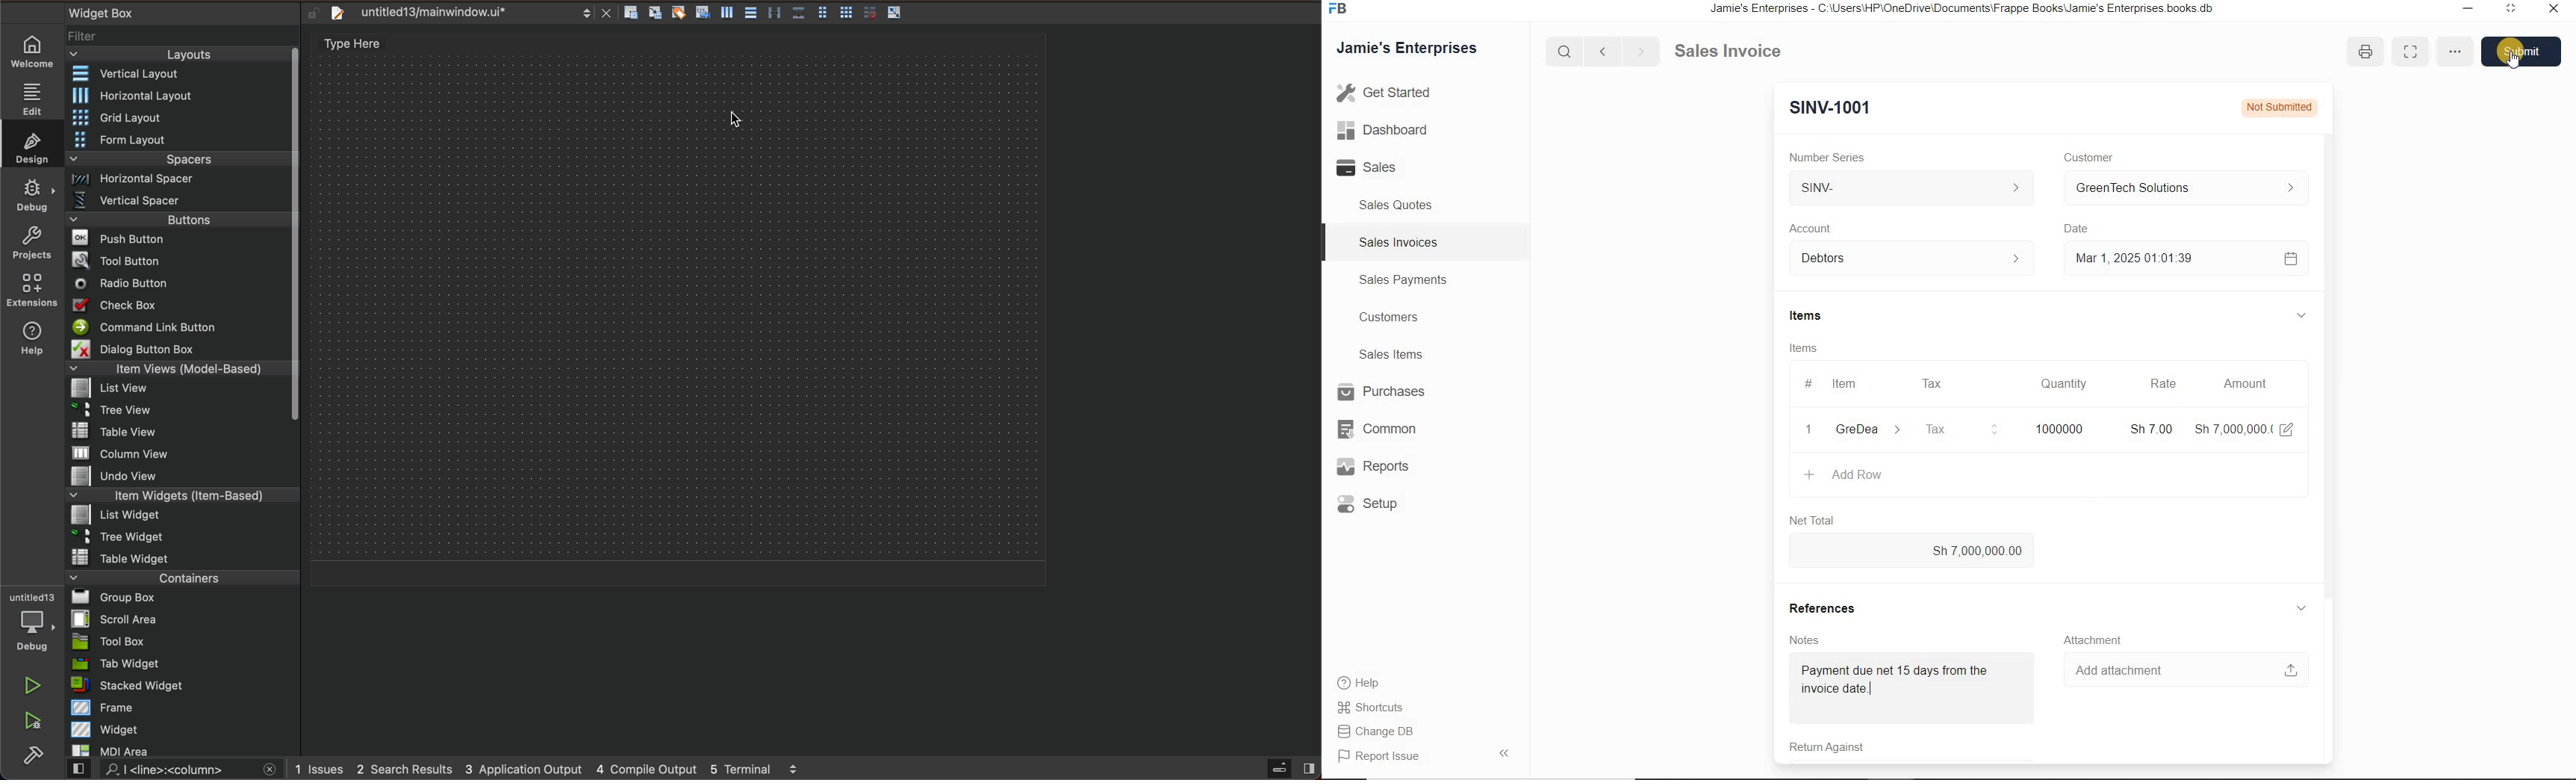 The height and width of the screenshot is (784, 2576). I want to click on Purchases, so click(1377, 391).